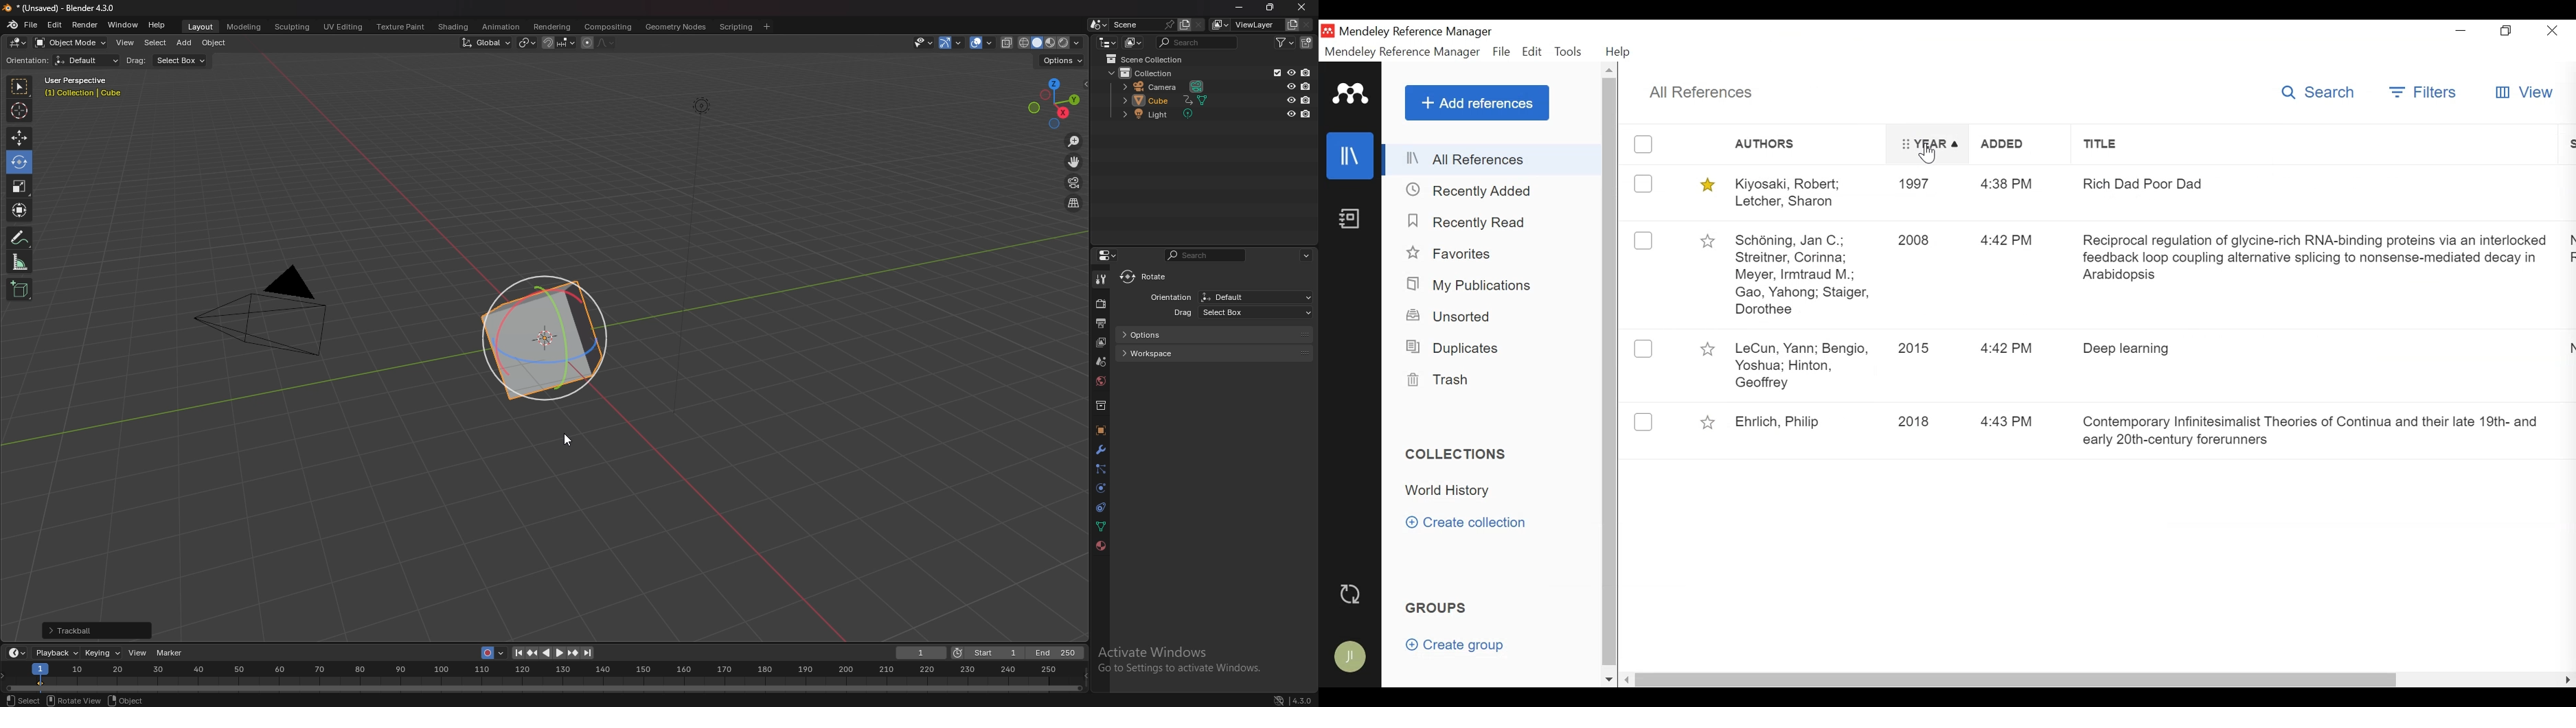 The image size is (2576, 728). I want to click on hide in view port, so click(1290, 113).